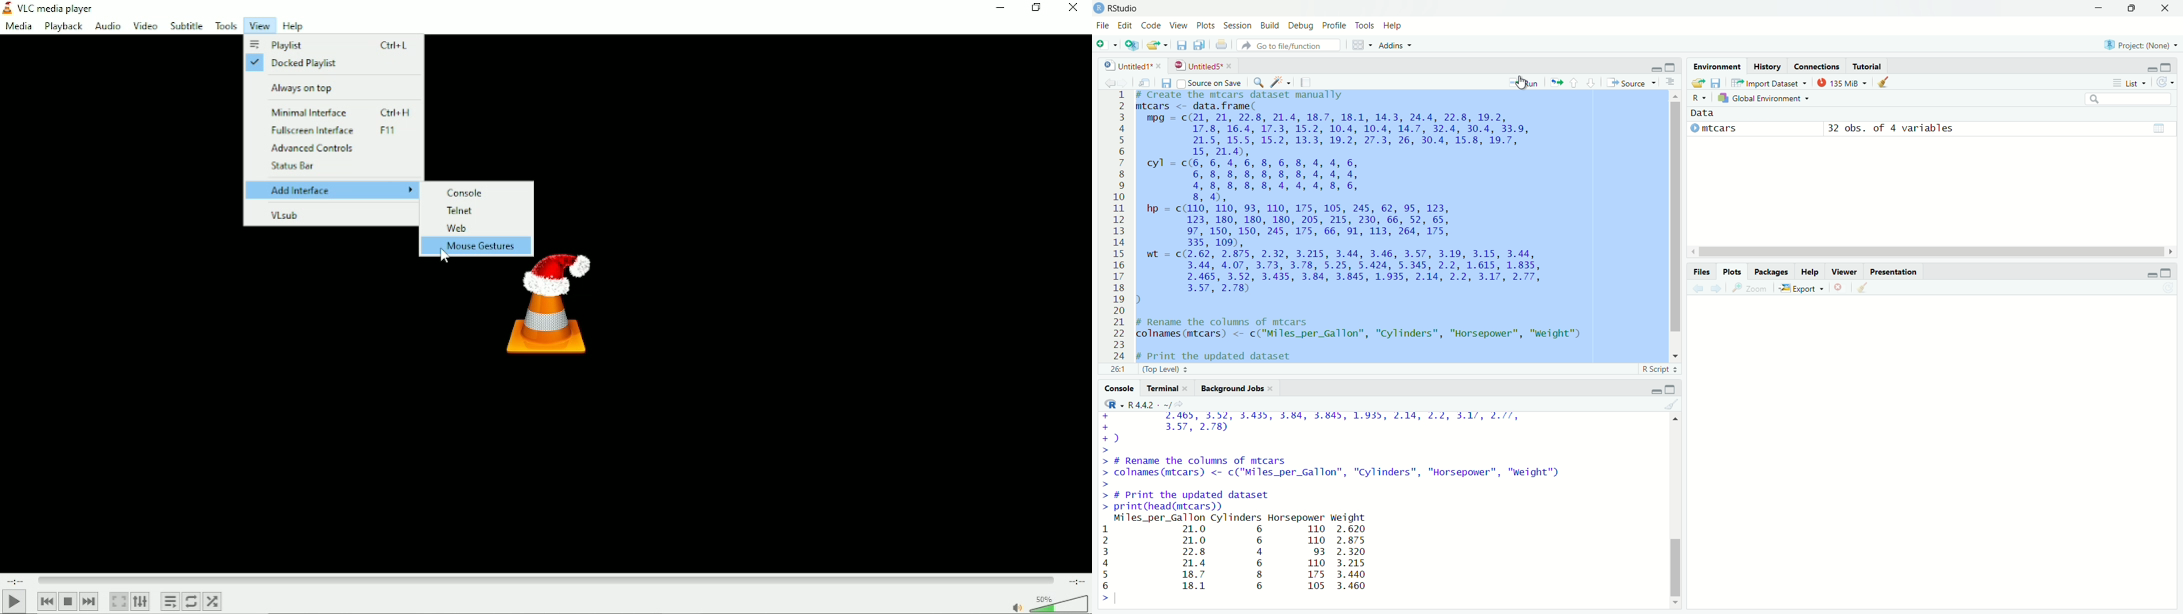 This screenshot has width=2184, height=616. Describe the element at coordinates (1301, 26) in the screenshot. I see `Debug` at that location.